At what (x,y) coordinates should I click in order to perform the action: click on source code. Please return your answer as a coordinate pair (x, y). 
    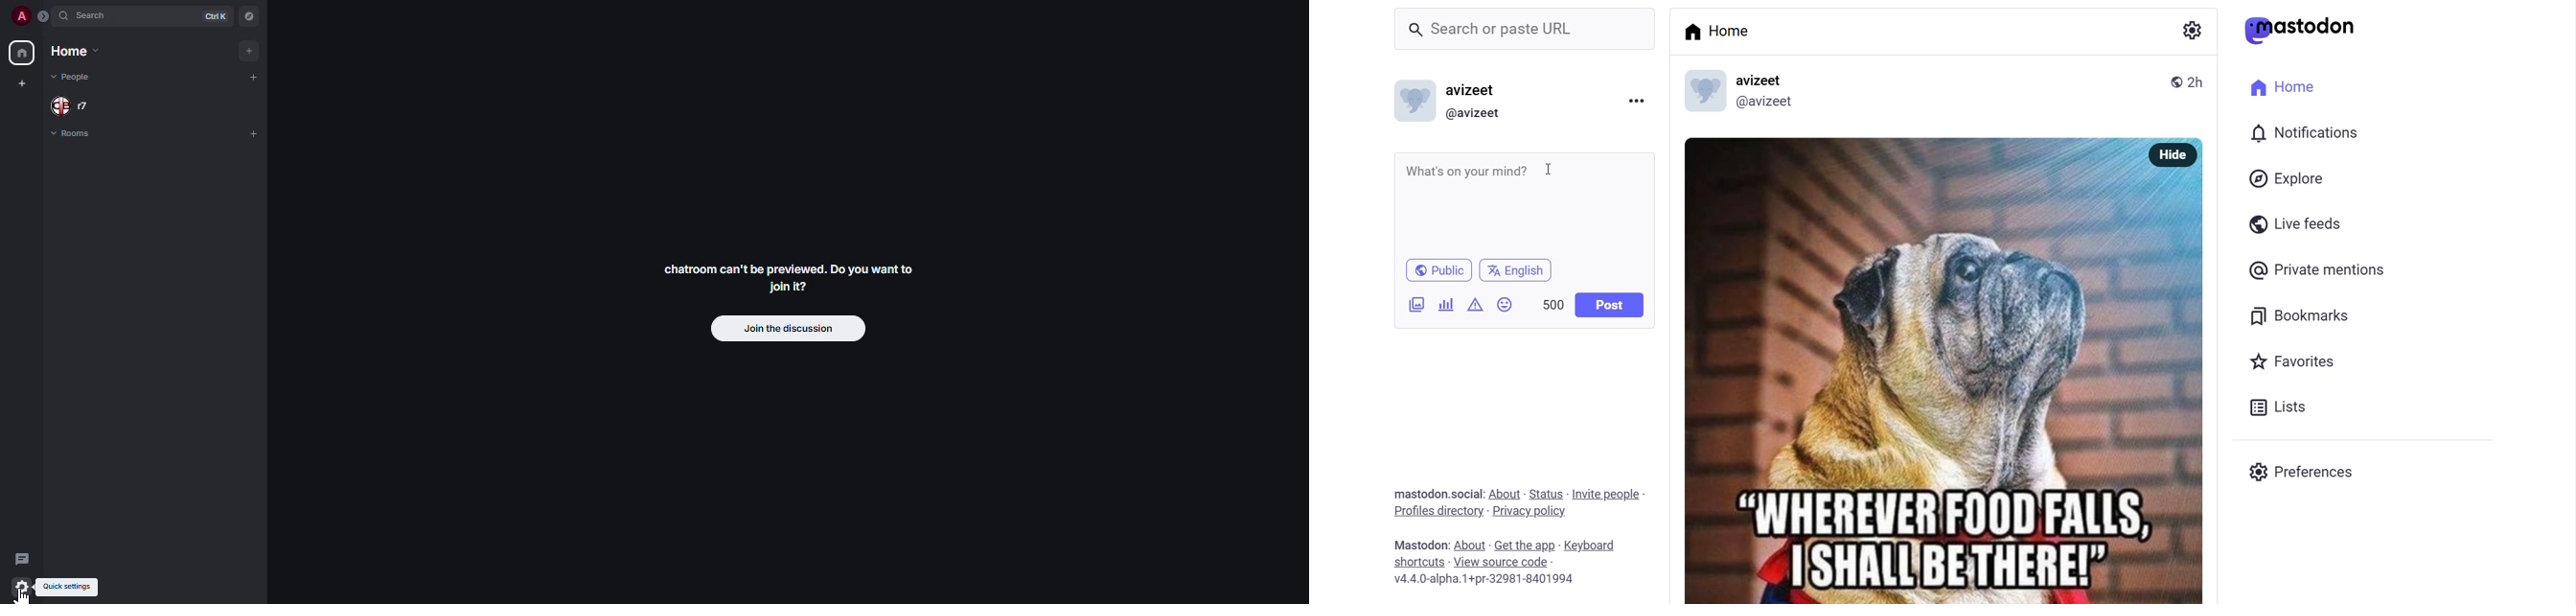
    Looking at the image, I should click on (1502, 561).